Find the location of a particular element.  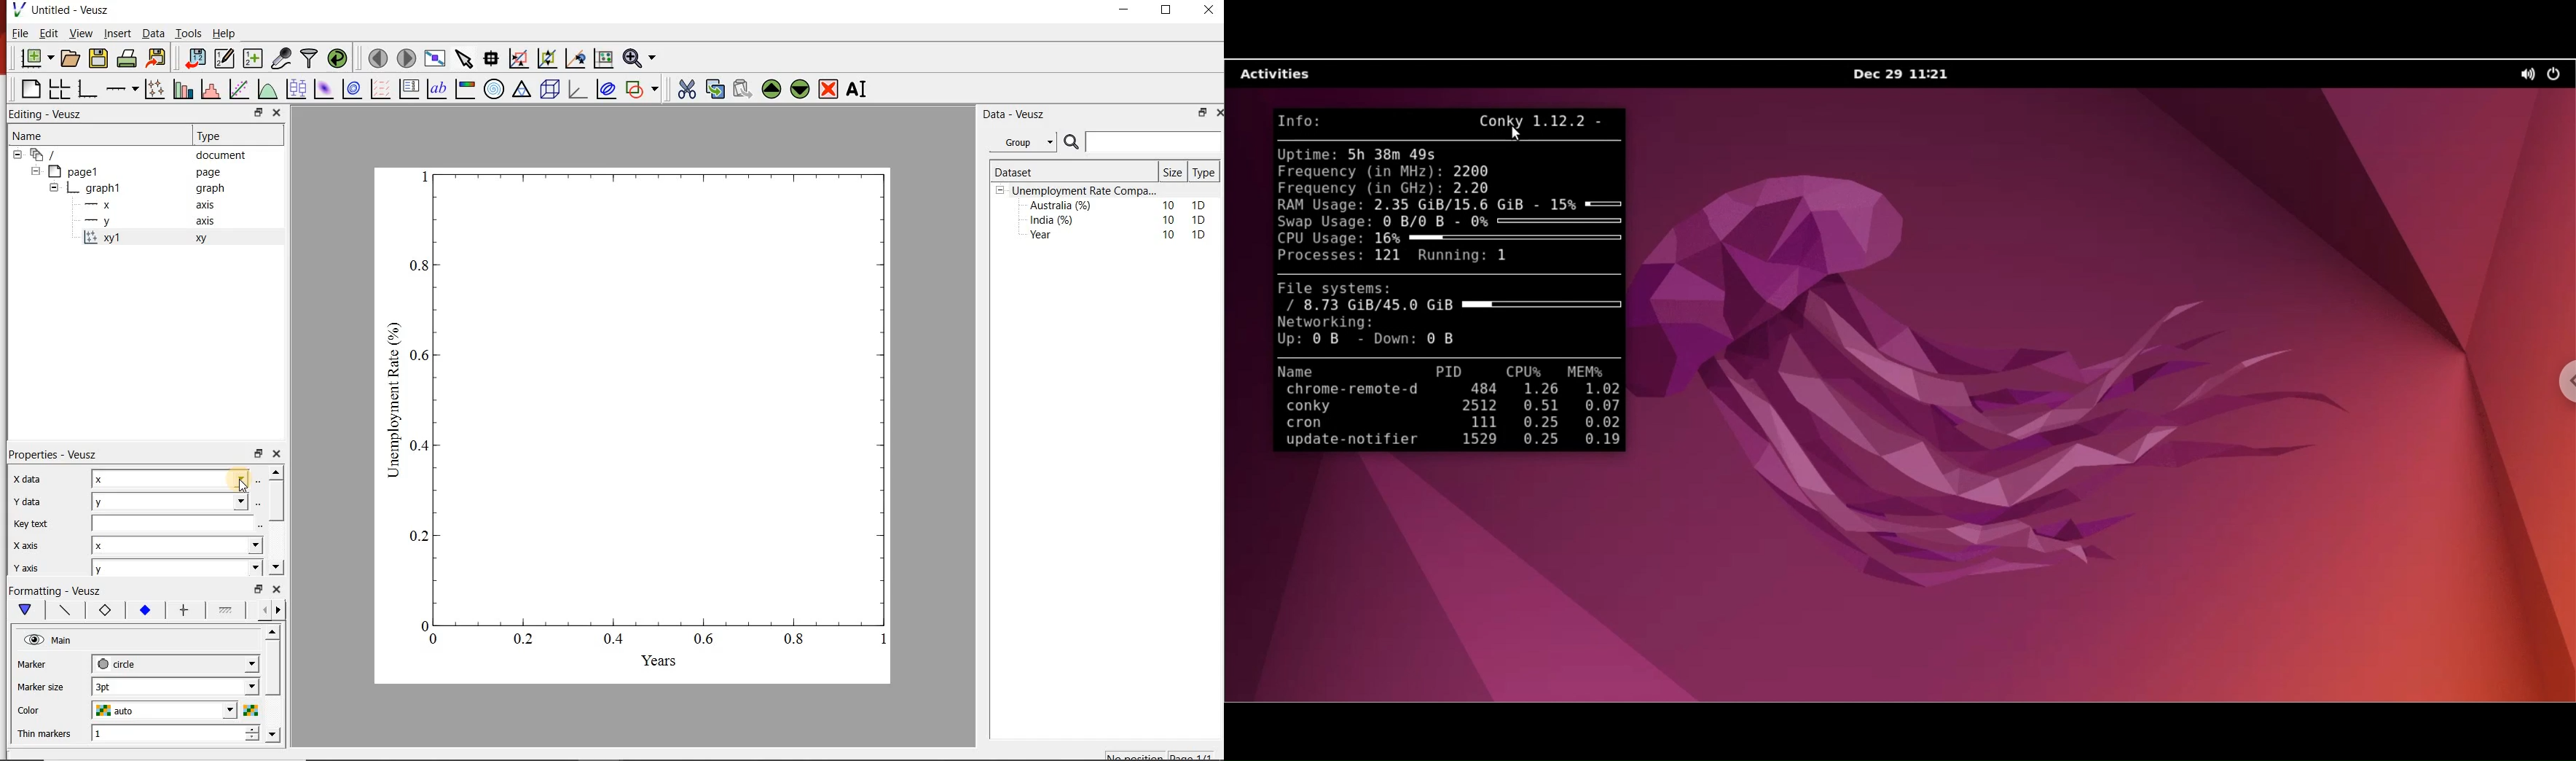

Tools is located at coordinates (189, 33).